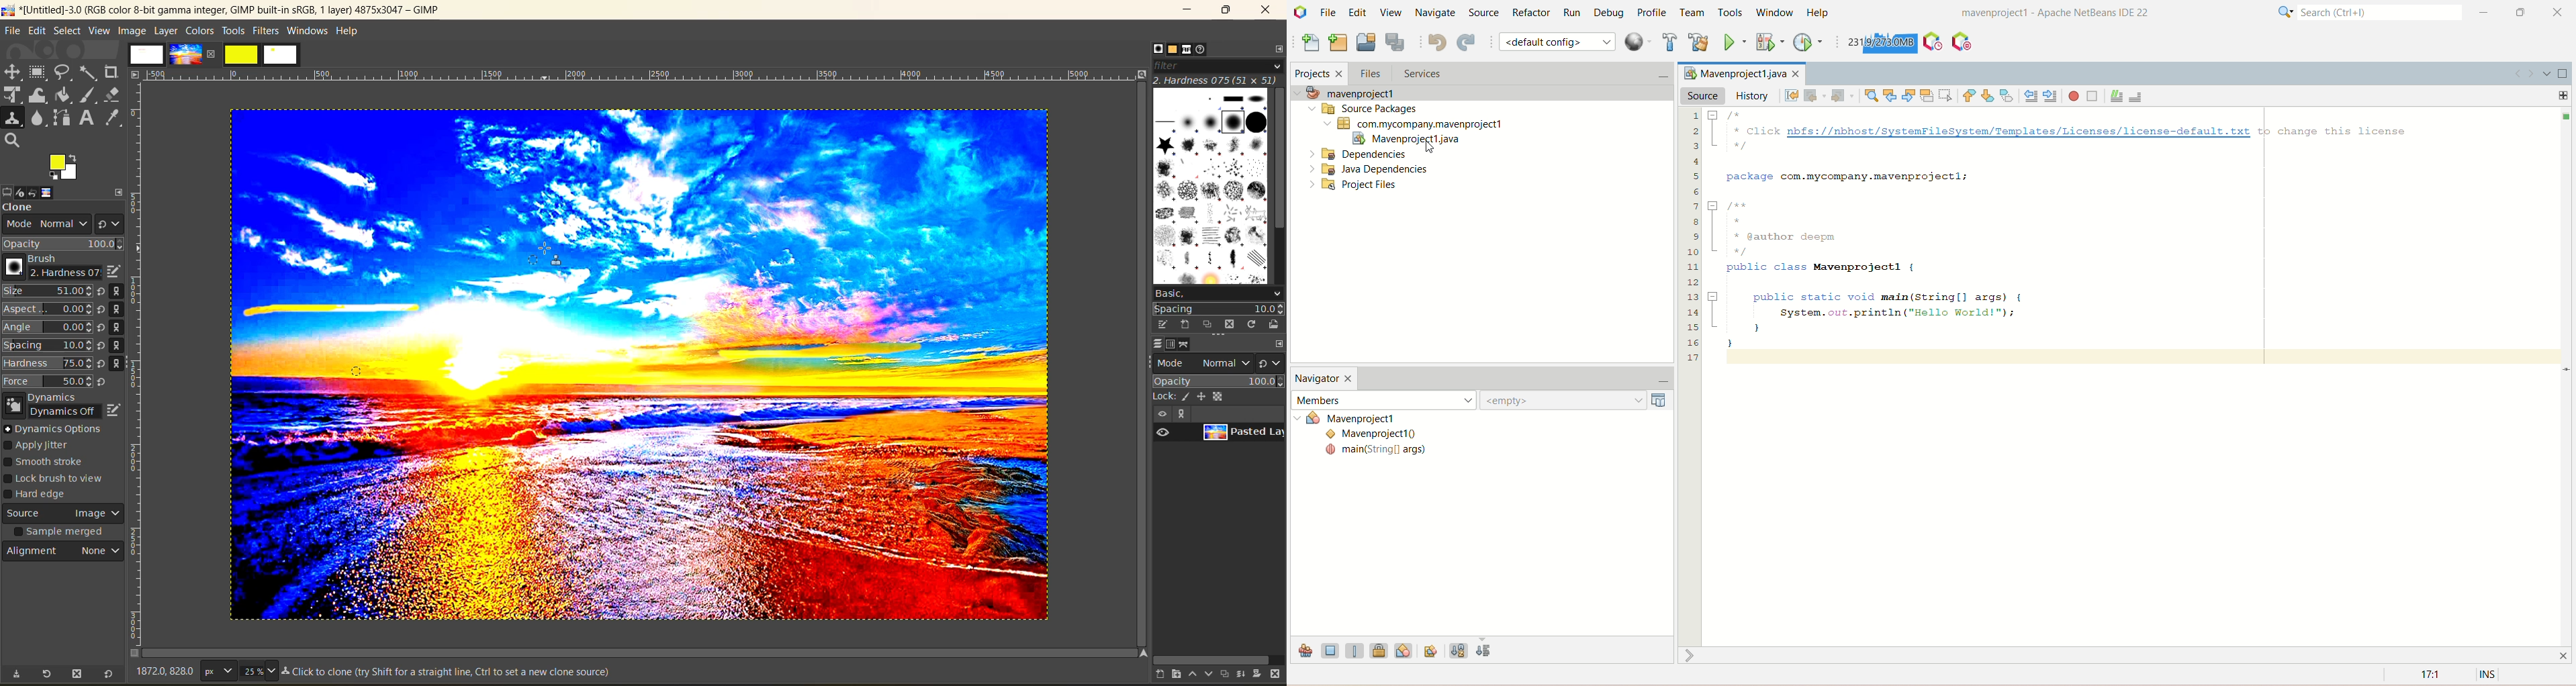 The width and height of the screenshot is (2576, 700). What do you see at coordinates (242, 54) in the screenshot?
I see `yellow` at bounding box center [242, 54].